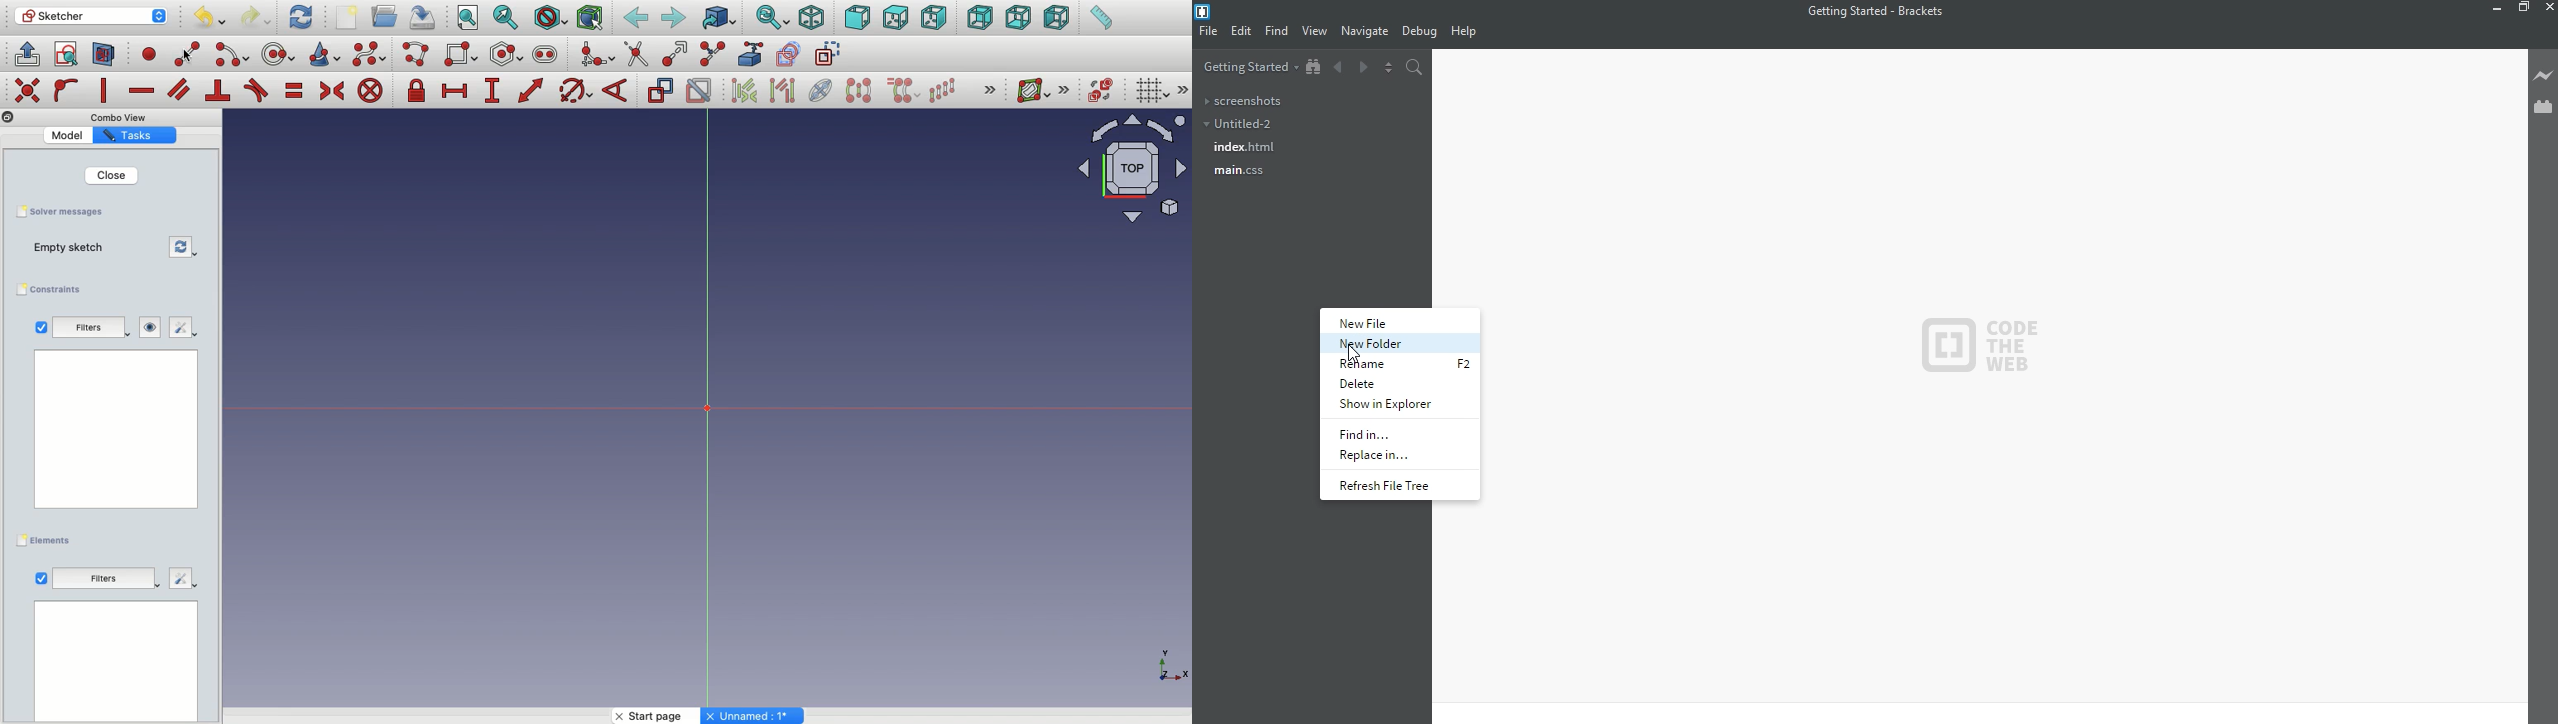  I want to click on External geometry, so click(749, 53).